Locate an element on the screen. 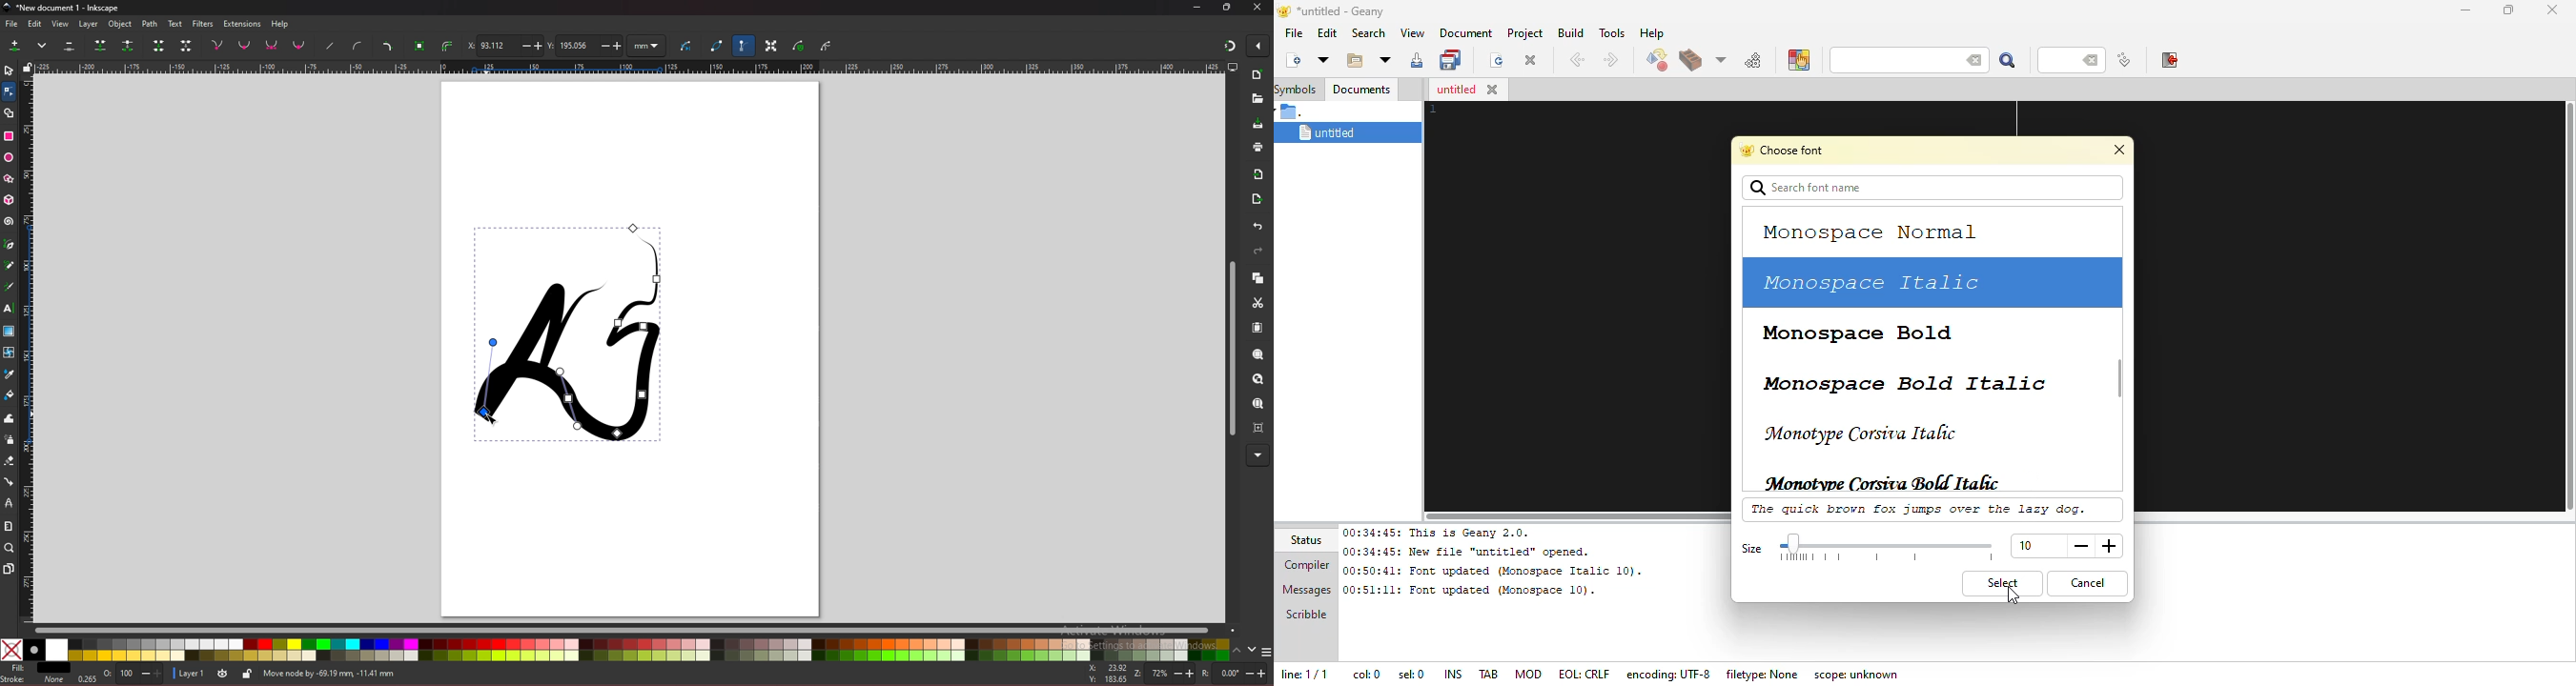 The image size is (2576, 700). *untitled - geany is located at coordinates (1351, 10).